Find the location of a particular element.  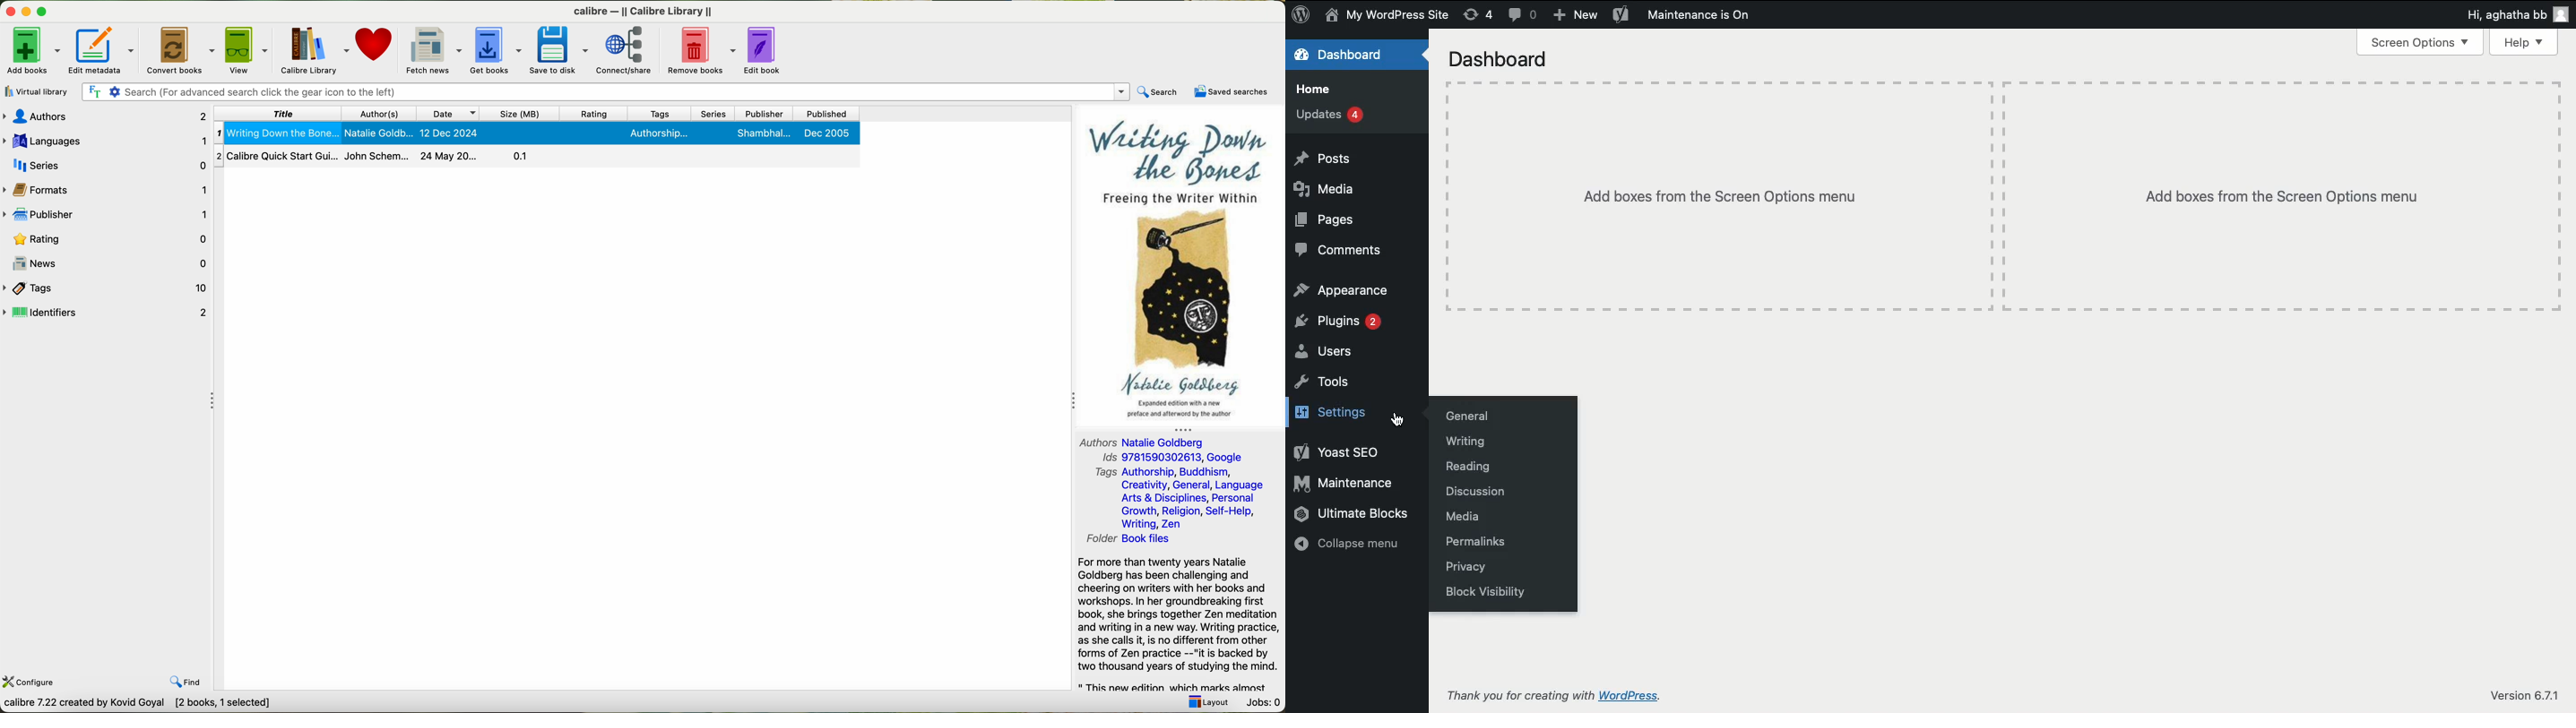

fetch news is located at coordinates (434, 49).